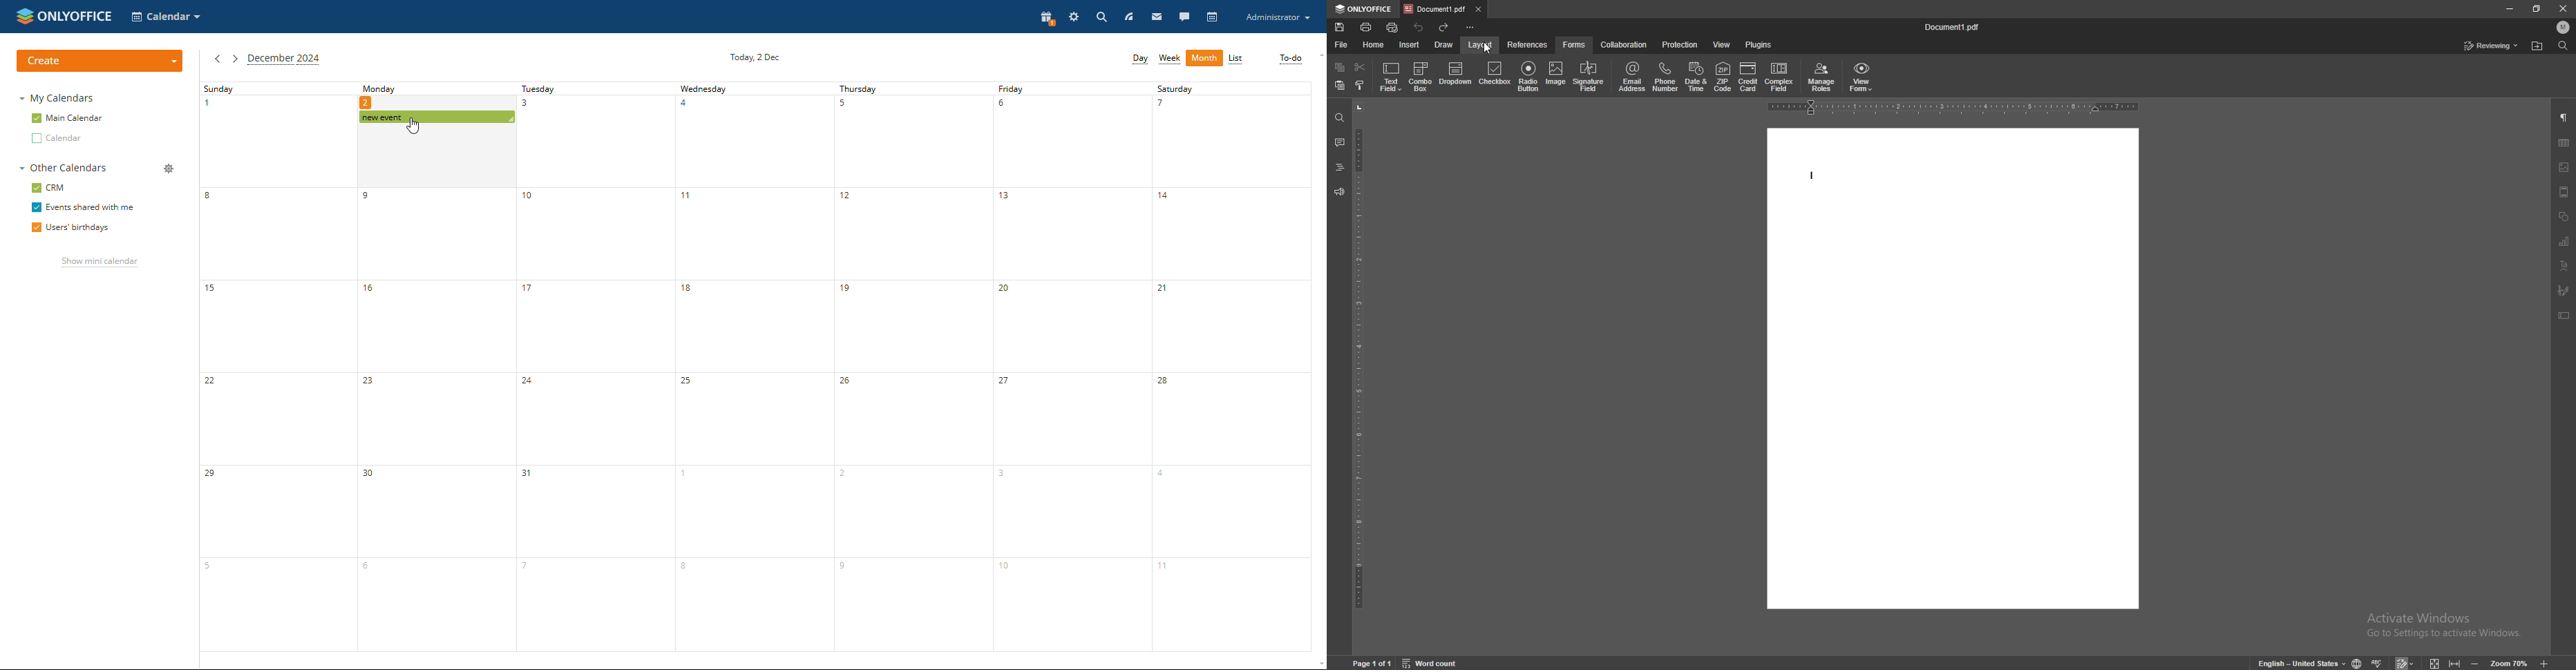  Describe the element at coordinates (1418, 27) in the screenshot. I see `undo` at that location.